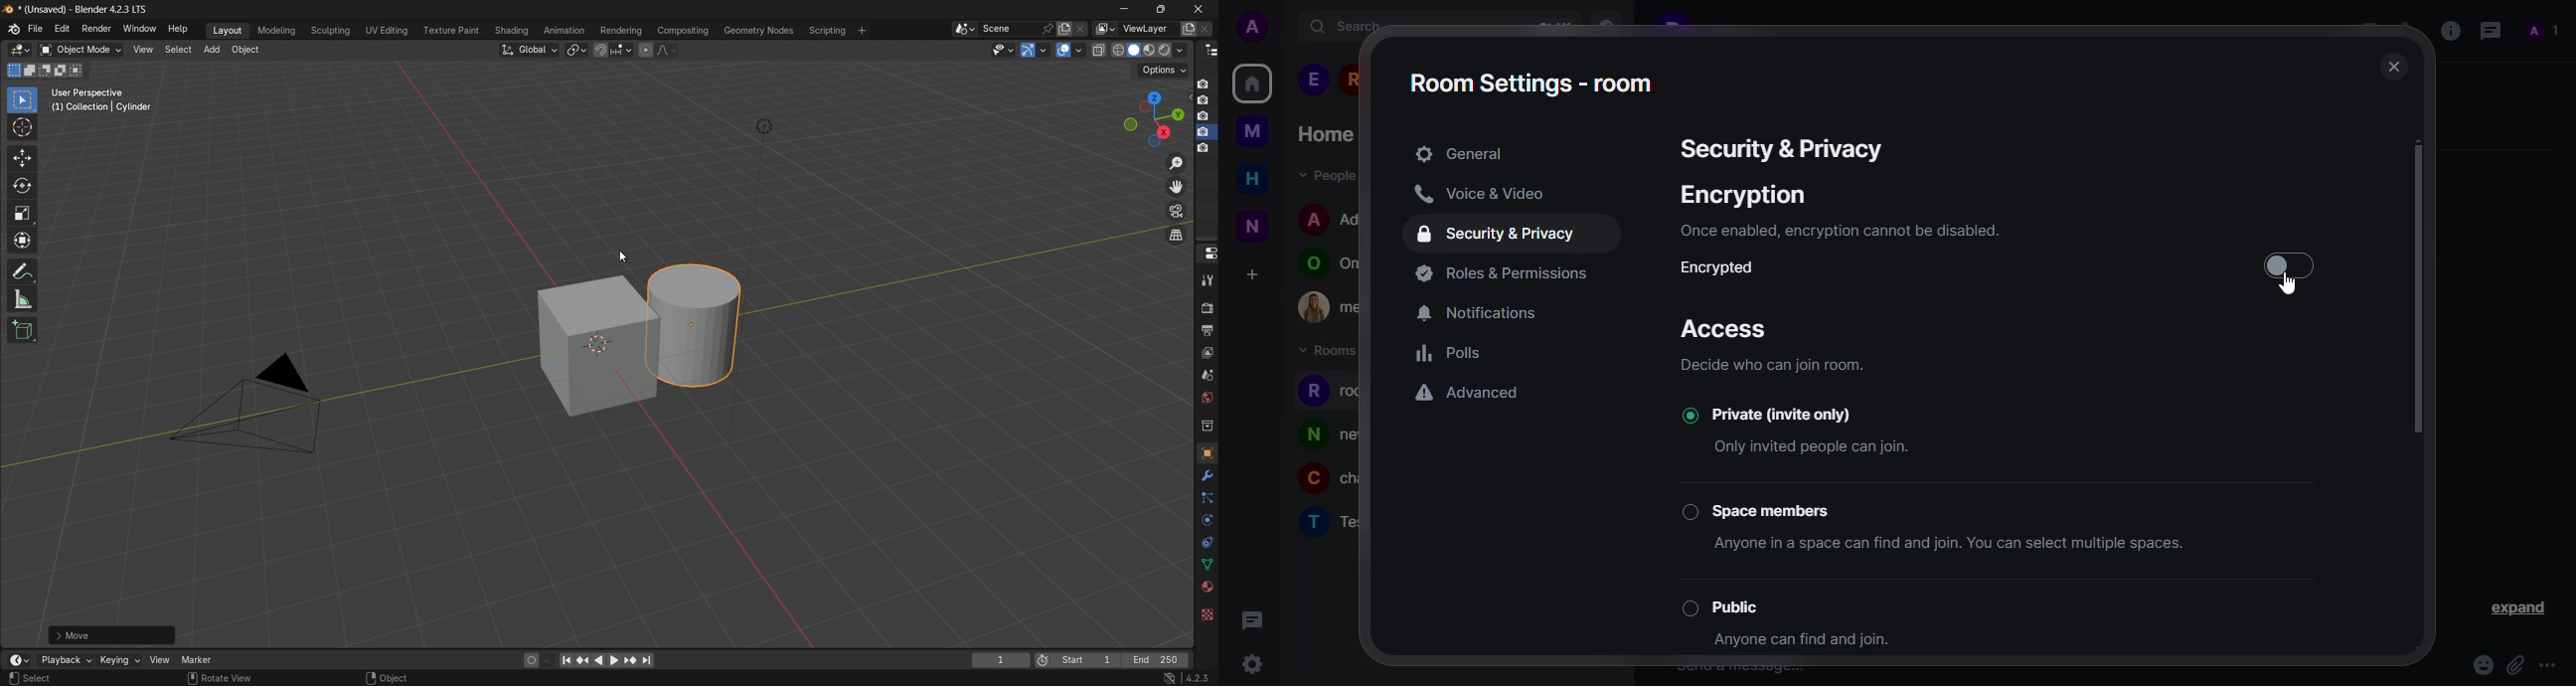 The height and width of the screenshot is (700, 2576). Describe the element at coordinates (1088, 659) in the screenshot. I see `start` at that location.